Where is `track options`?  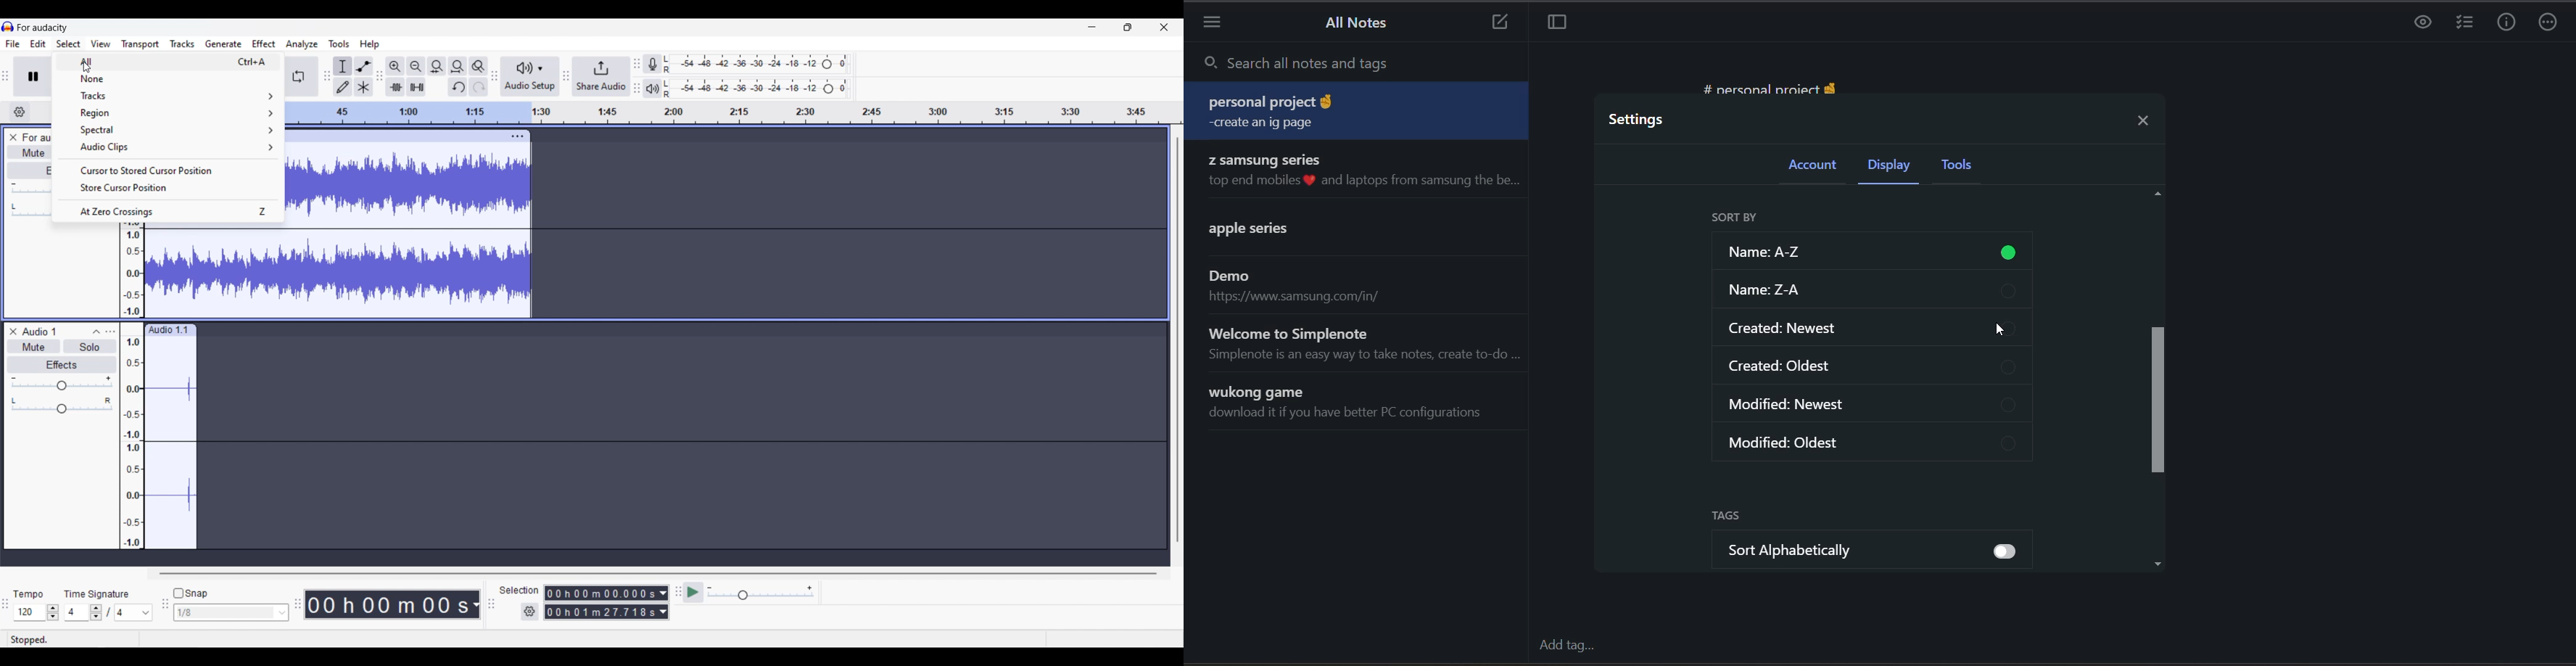 track options is located at coordinates (516, 136).